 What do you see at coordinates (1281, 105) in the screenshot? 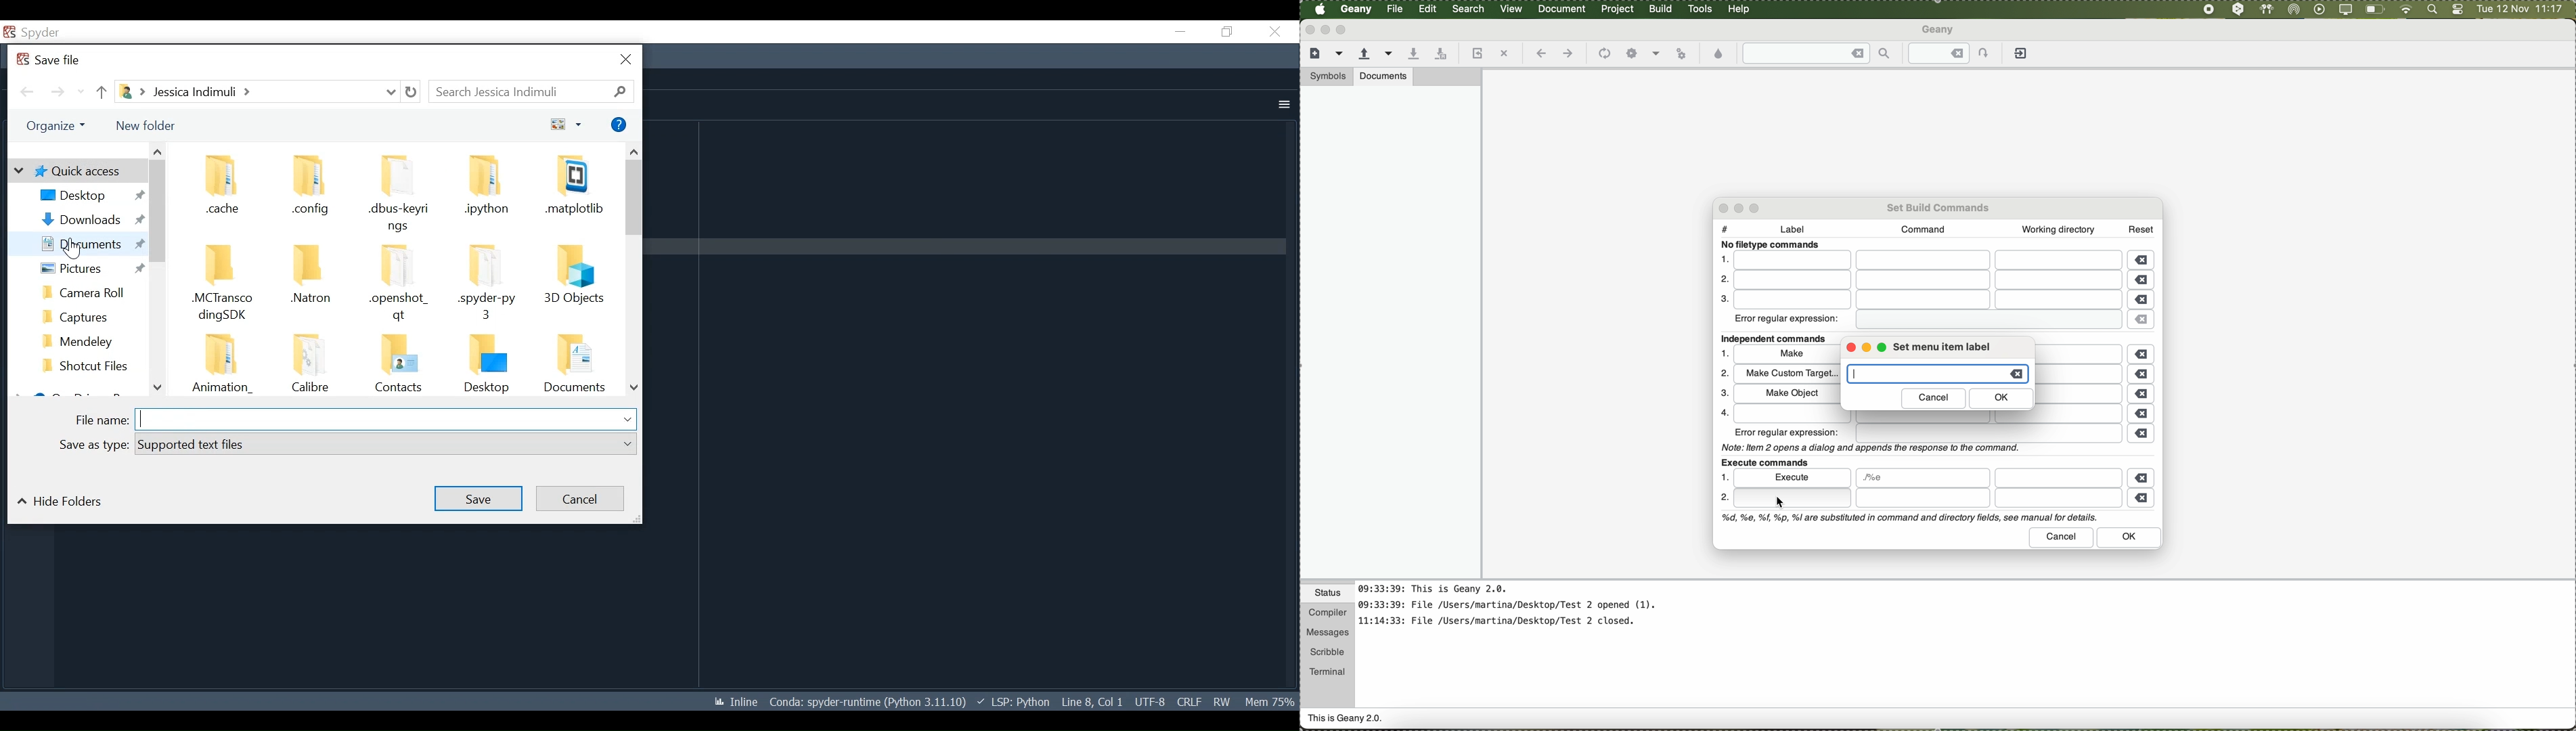
I see `More Options` at bounding box center [1281, 105].